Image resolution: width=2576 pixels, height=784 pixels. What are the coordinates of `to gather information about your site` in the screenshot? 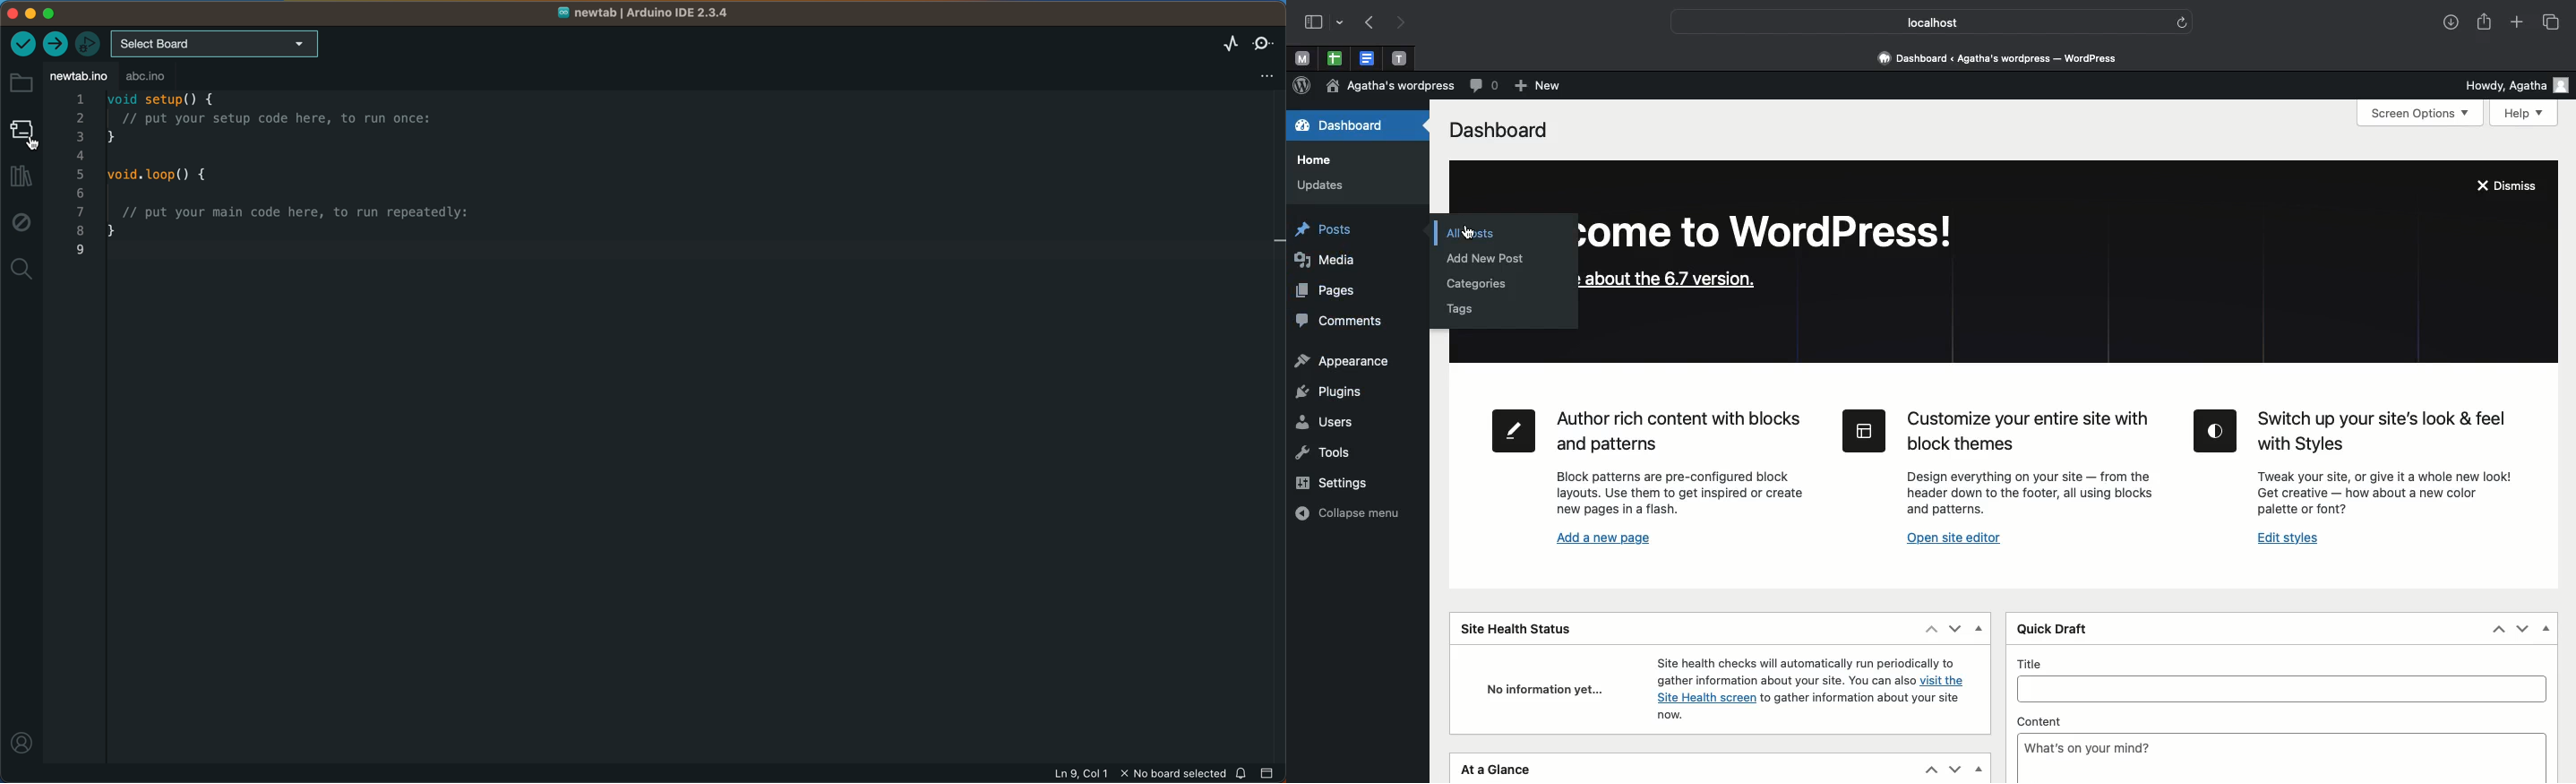 It's located at (1861, 700).